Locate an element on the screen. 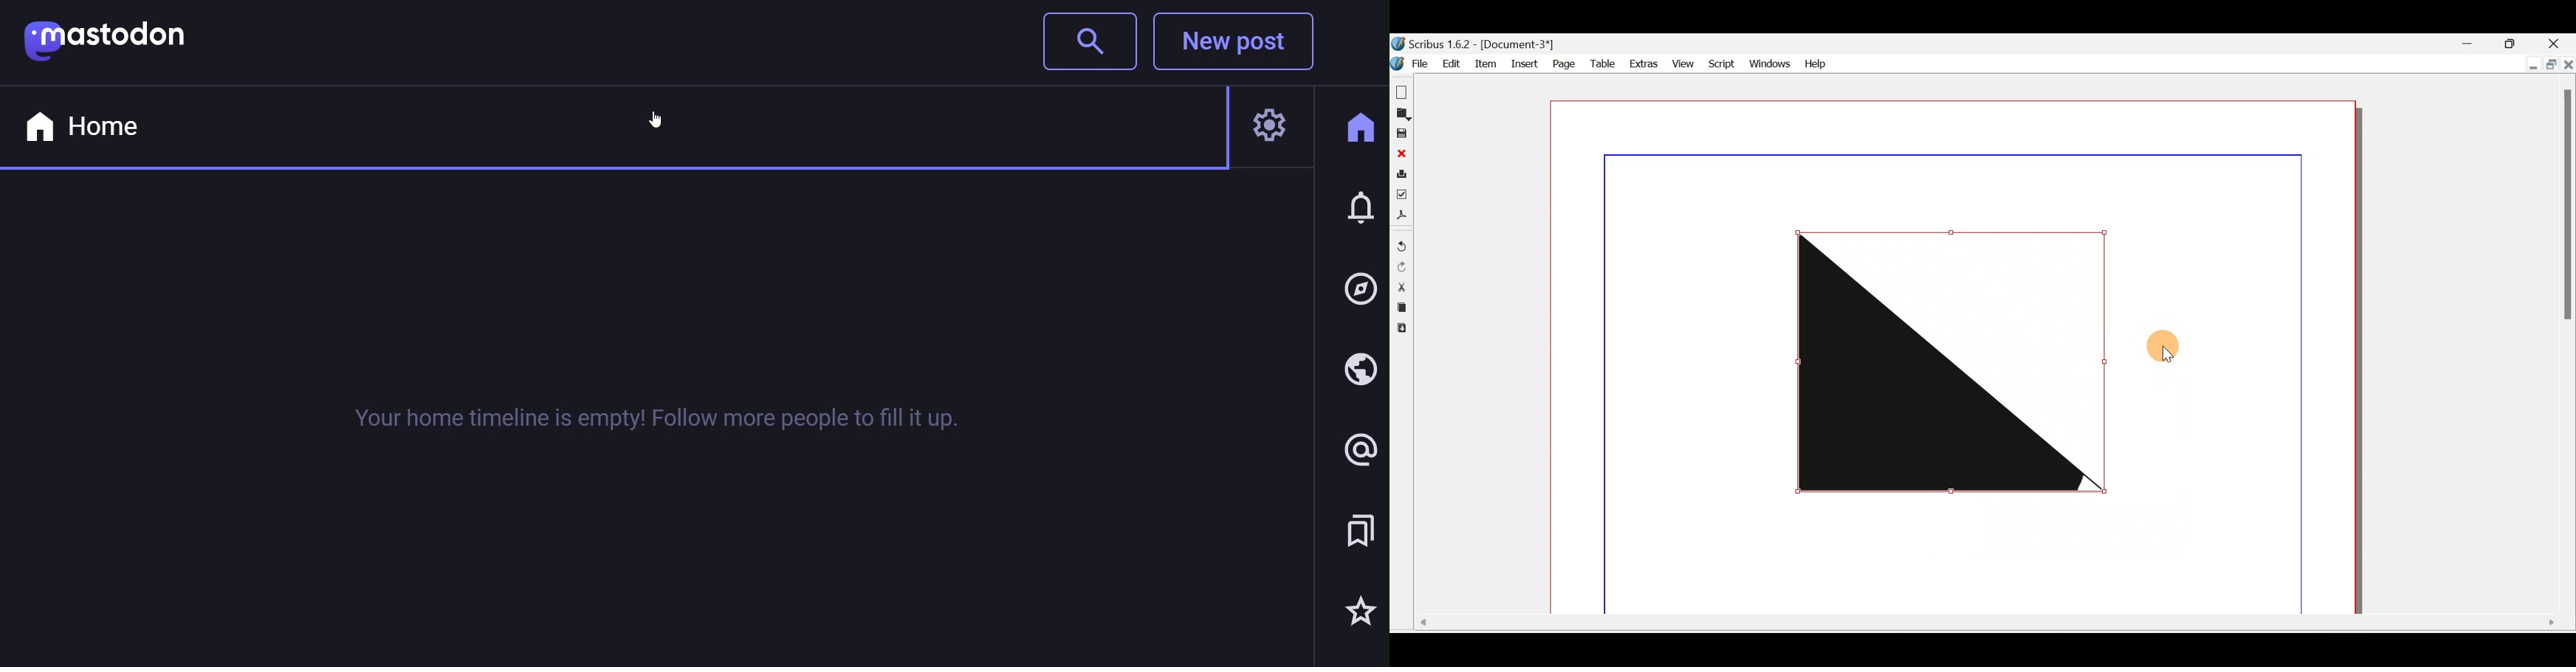 Image resolution: width=2576 pixels, height=672 pixels. Document name is located at coordinates (1487, 43).